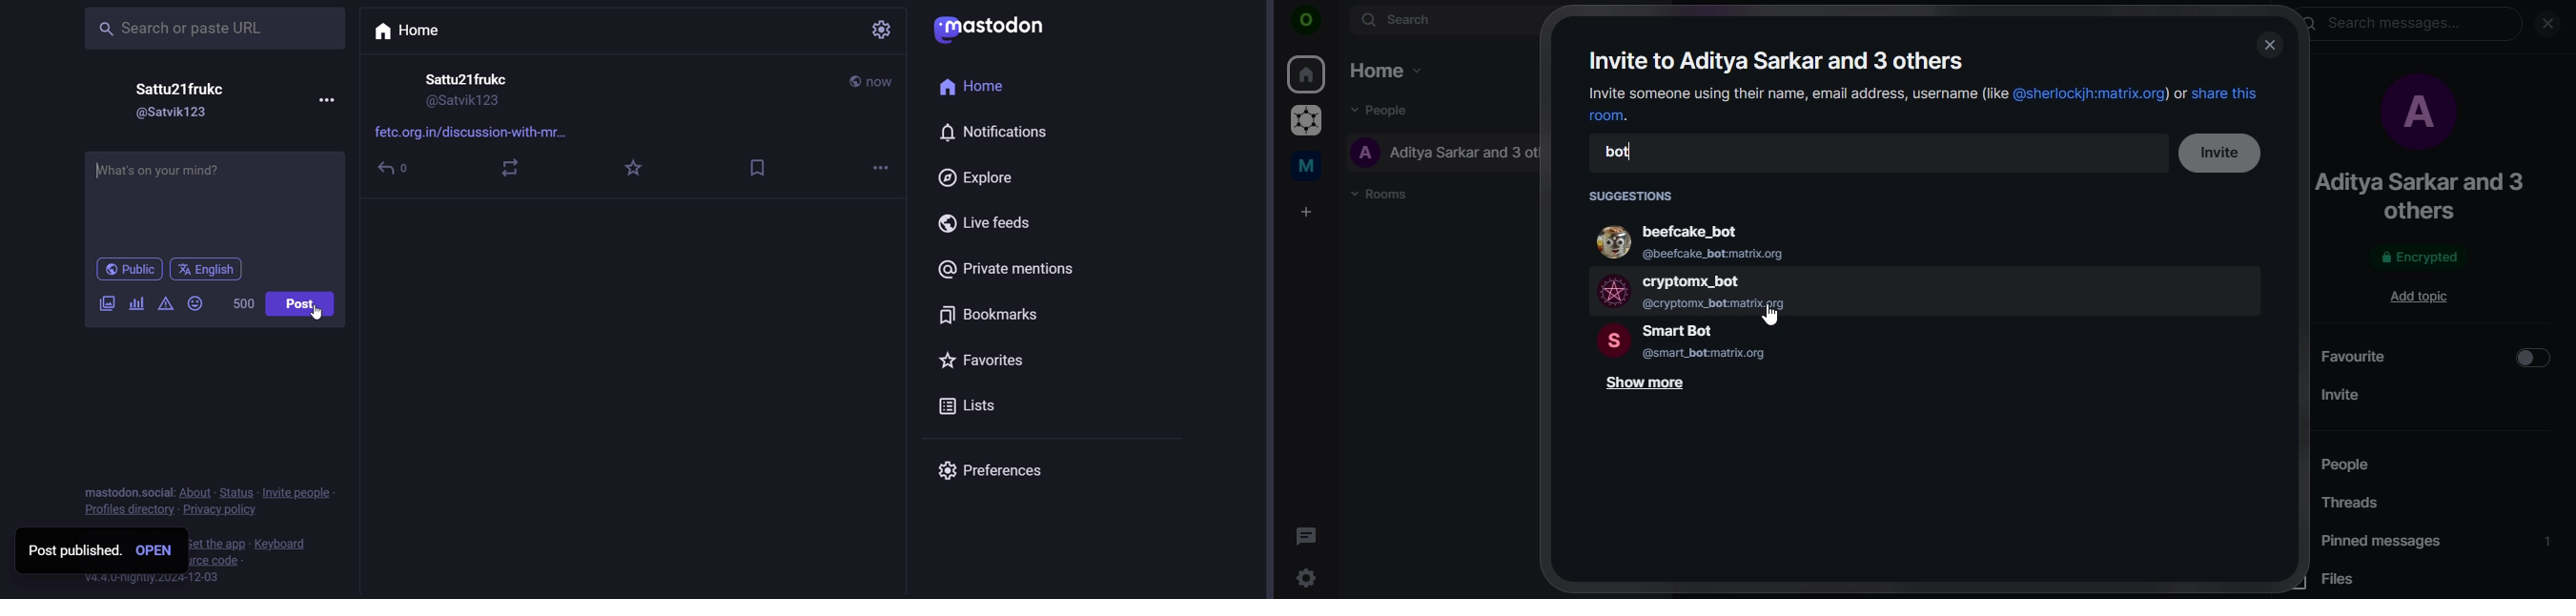 Image resolution: width=2576 pixels, height=616 pixels. What do you see at coordinates (412, 32) in the screenshot?
I see `home` at bounding box center [412, 32].